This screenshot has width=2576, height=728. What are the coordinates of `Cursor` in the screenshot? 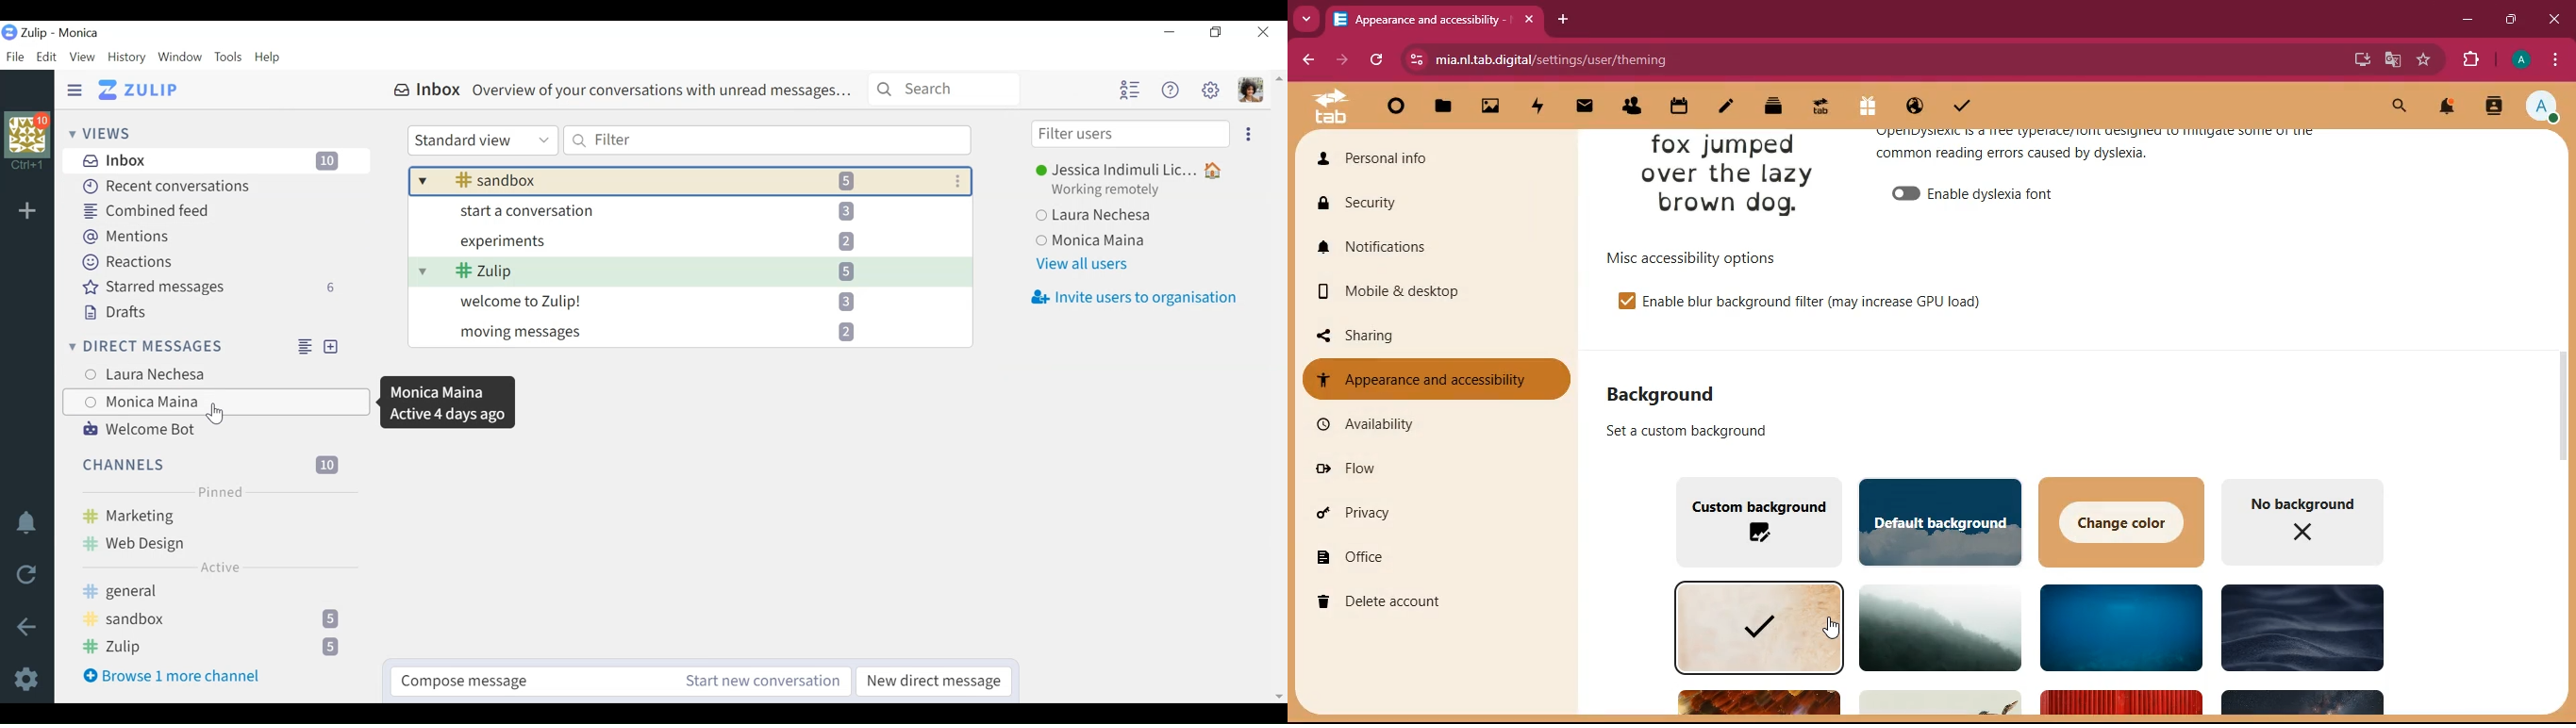 It's located at (217, 416).